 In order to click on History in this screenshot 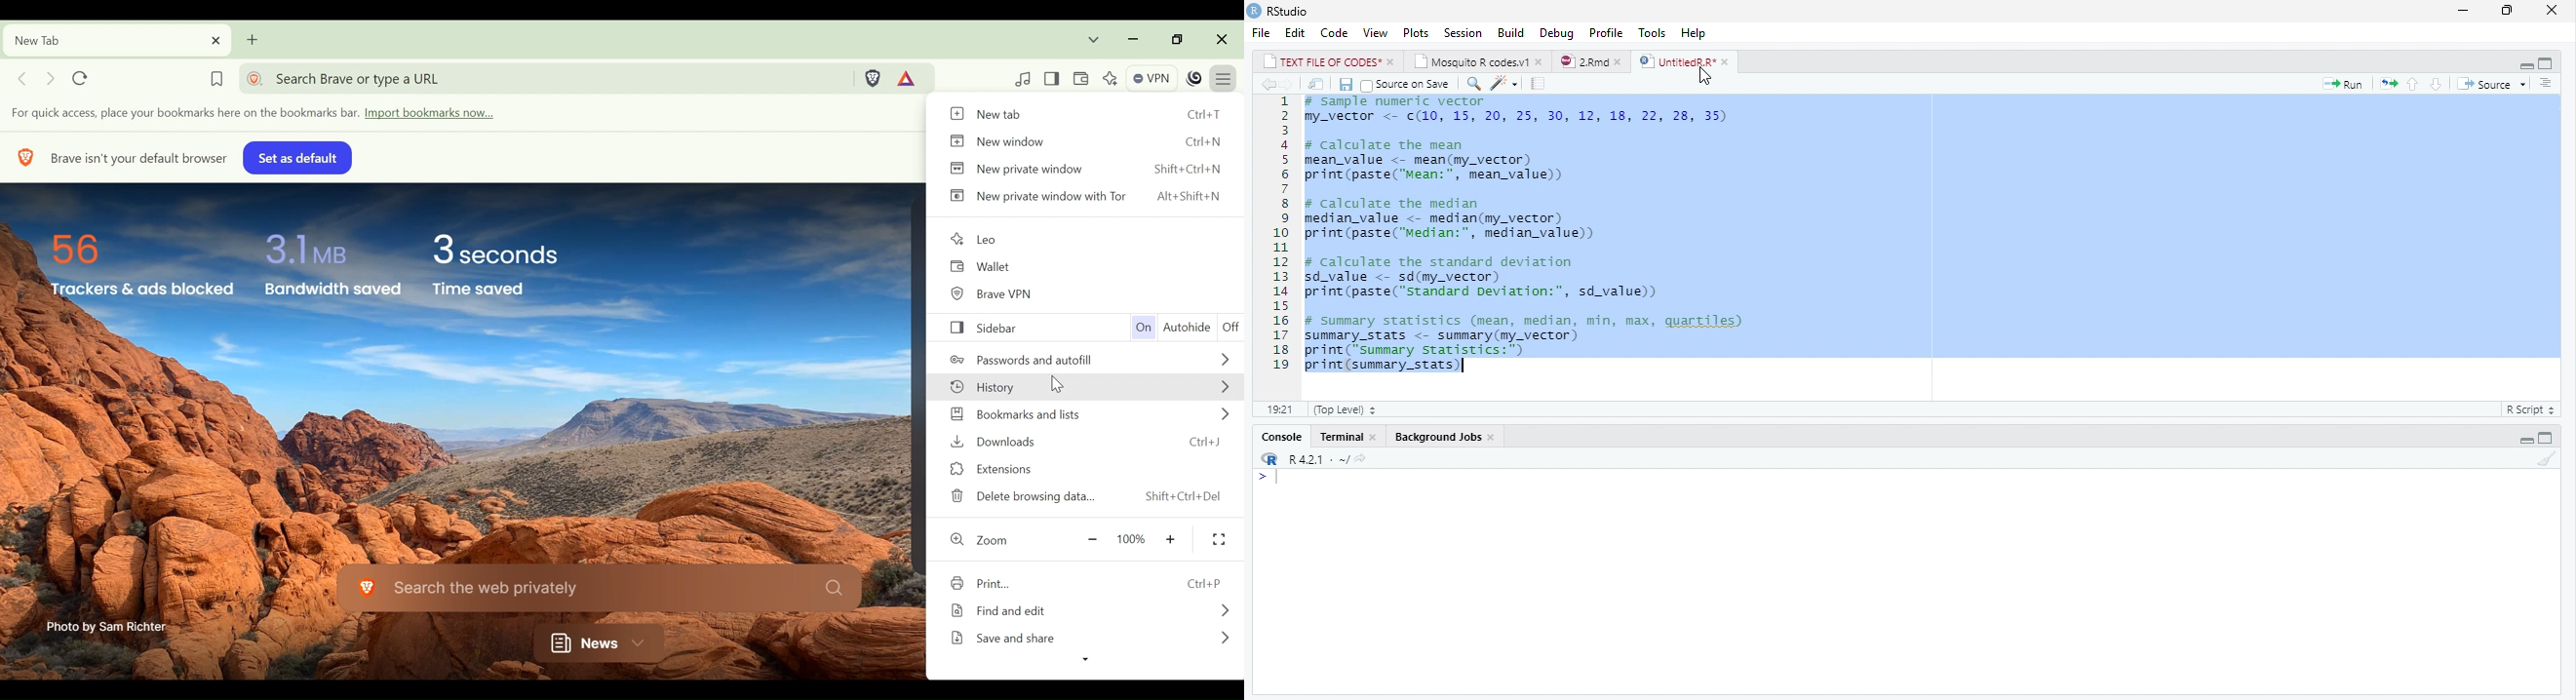, I will do `click(1094, 388)`.